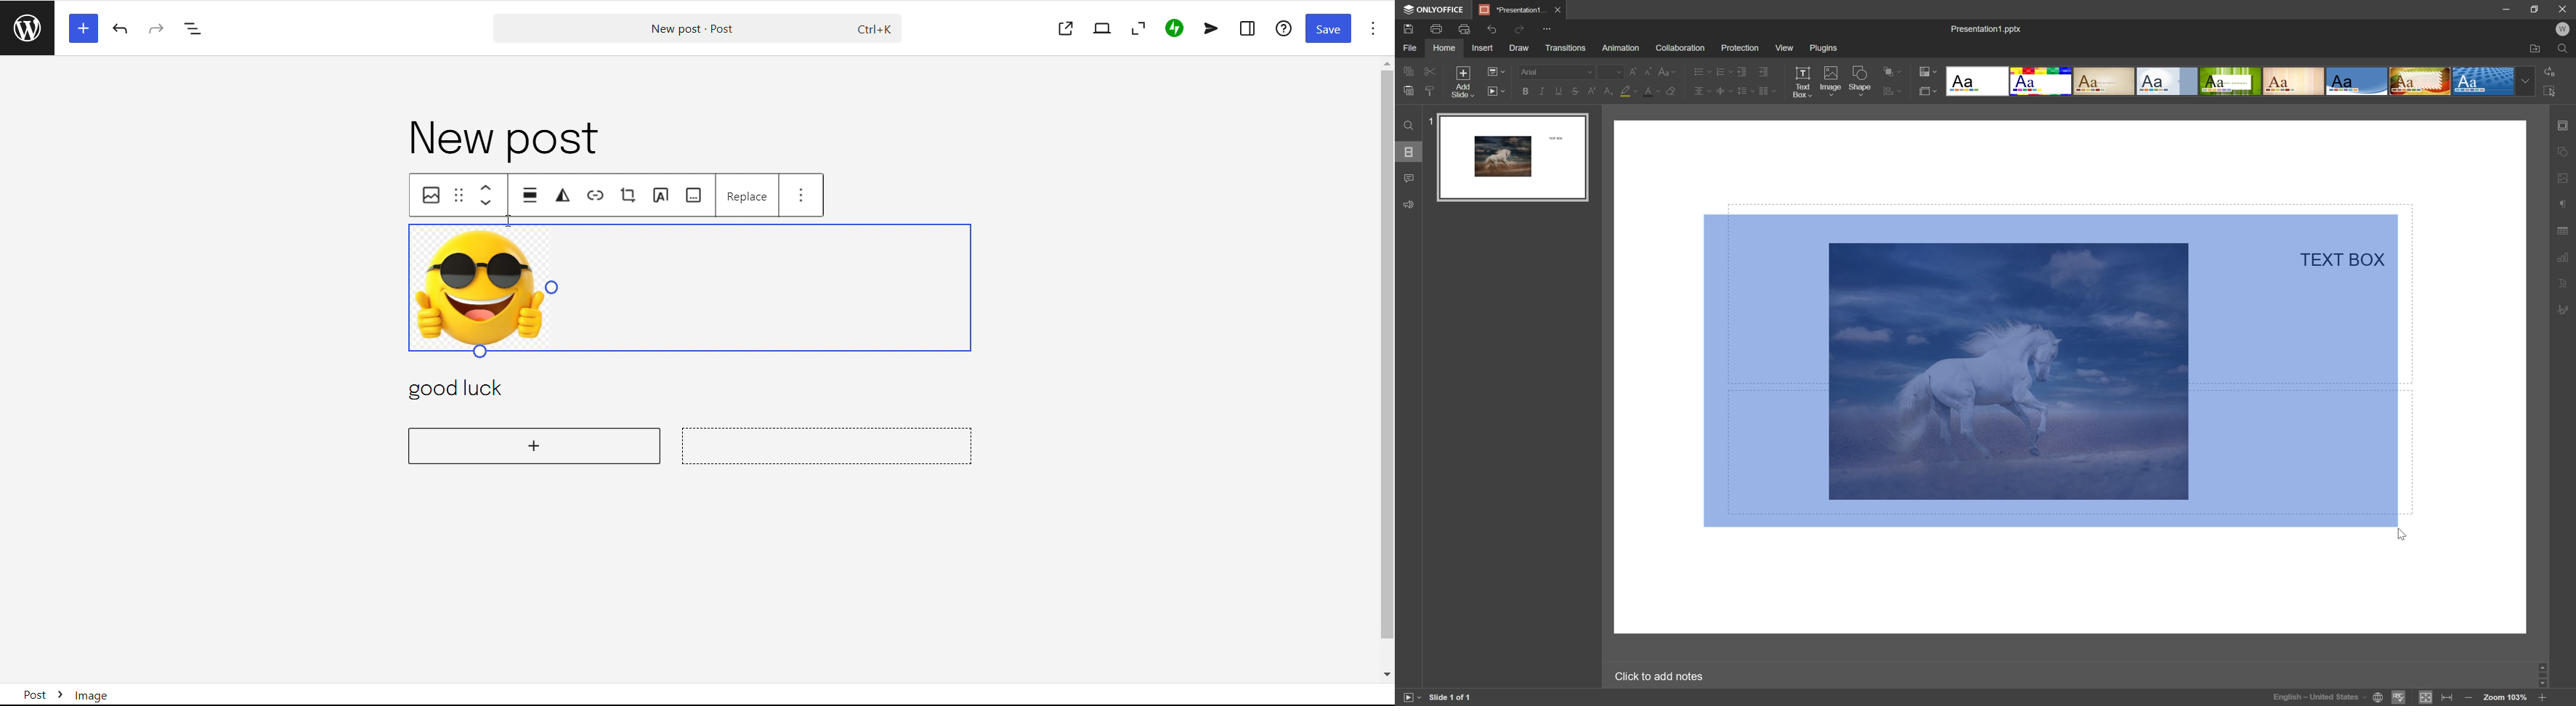 The image size is (2576, 728). I want to click on select all, so click(2552, 91).